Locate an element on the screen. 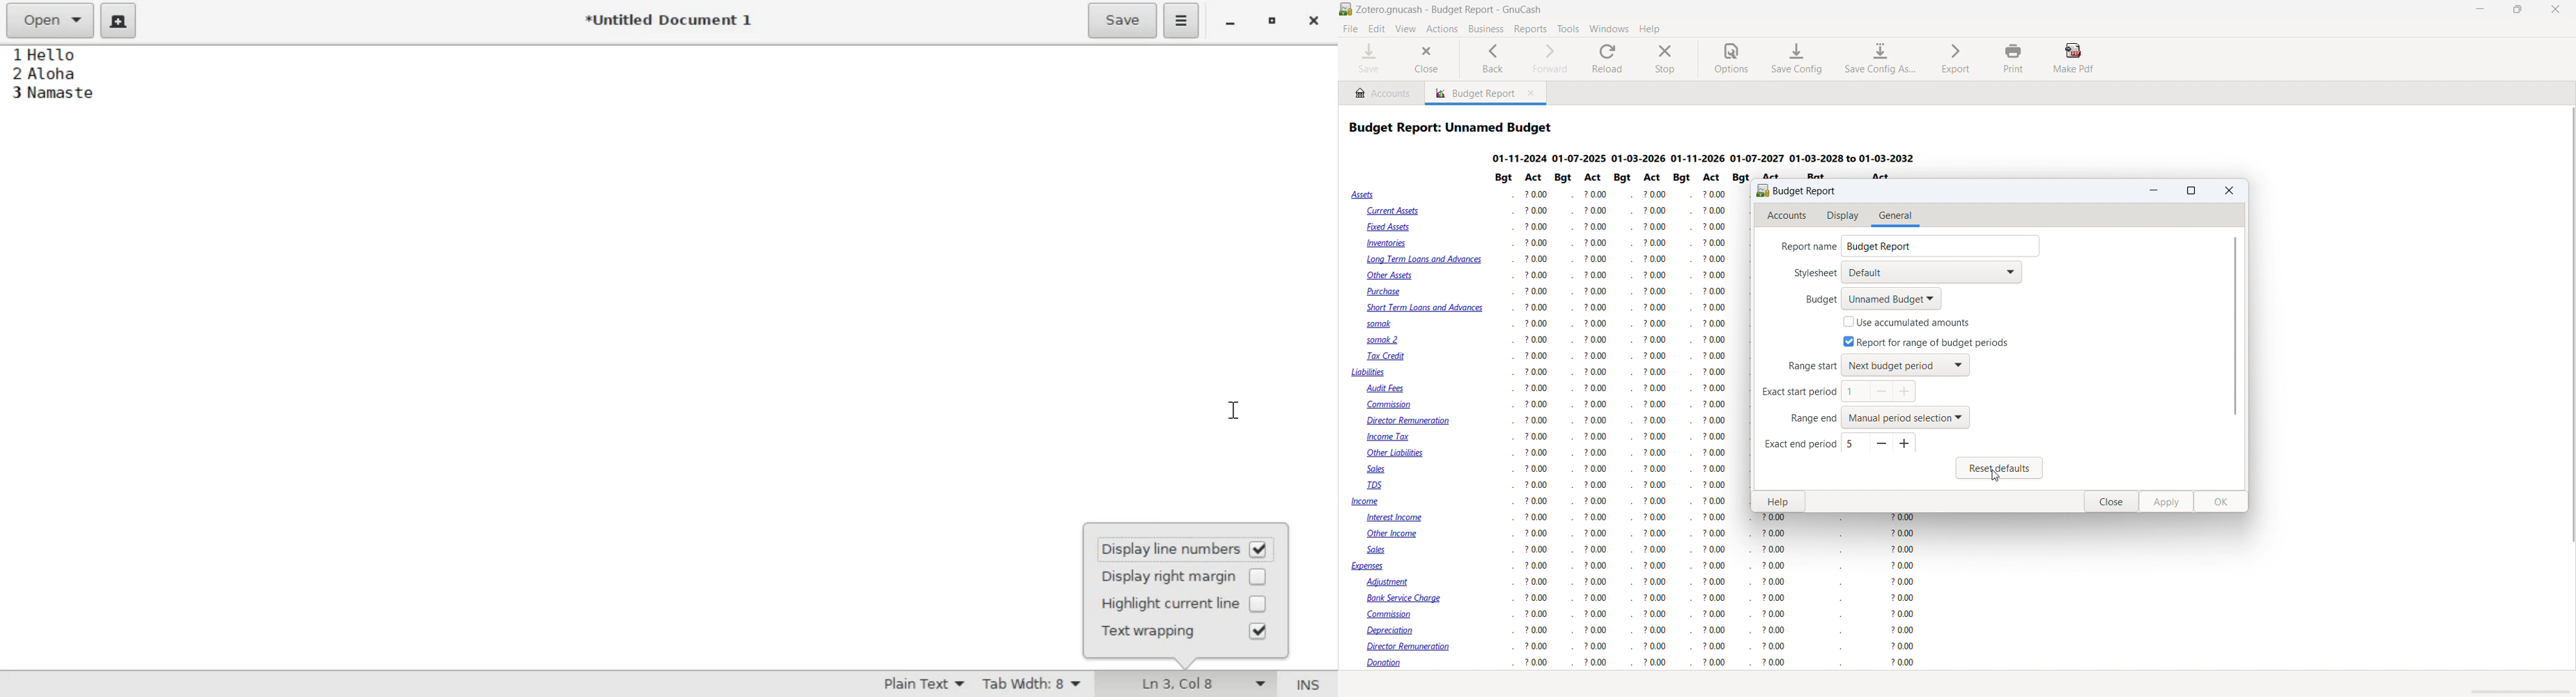  tools is located at coordinates (1569, 29).